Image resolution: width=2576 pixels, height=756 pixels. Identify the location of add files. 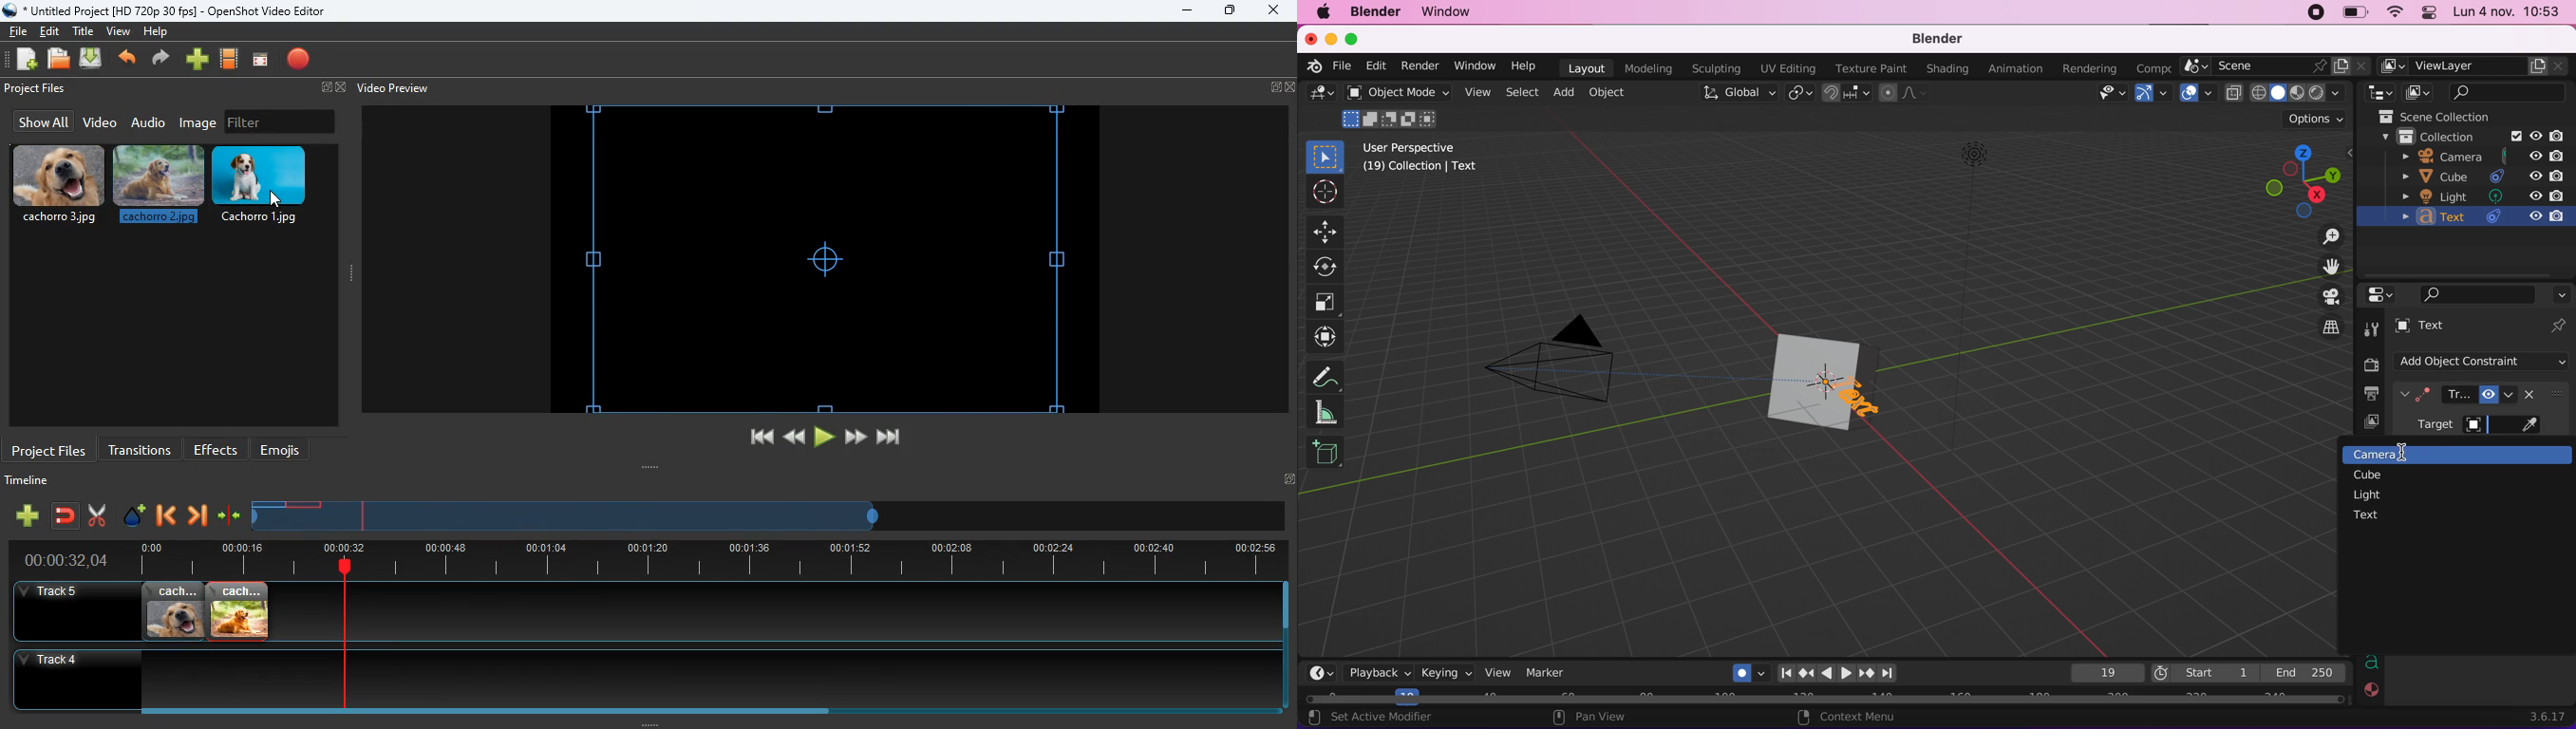
(28, 62).